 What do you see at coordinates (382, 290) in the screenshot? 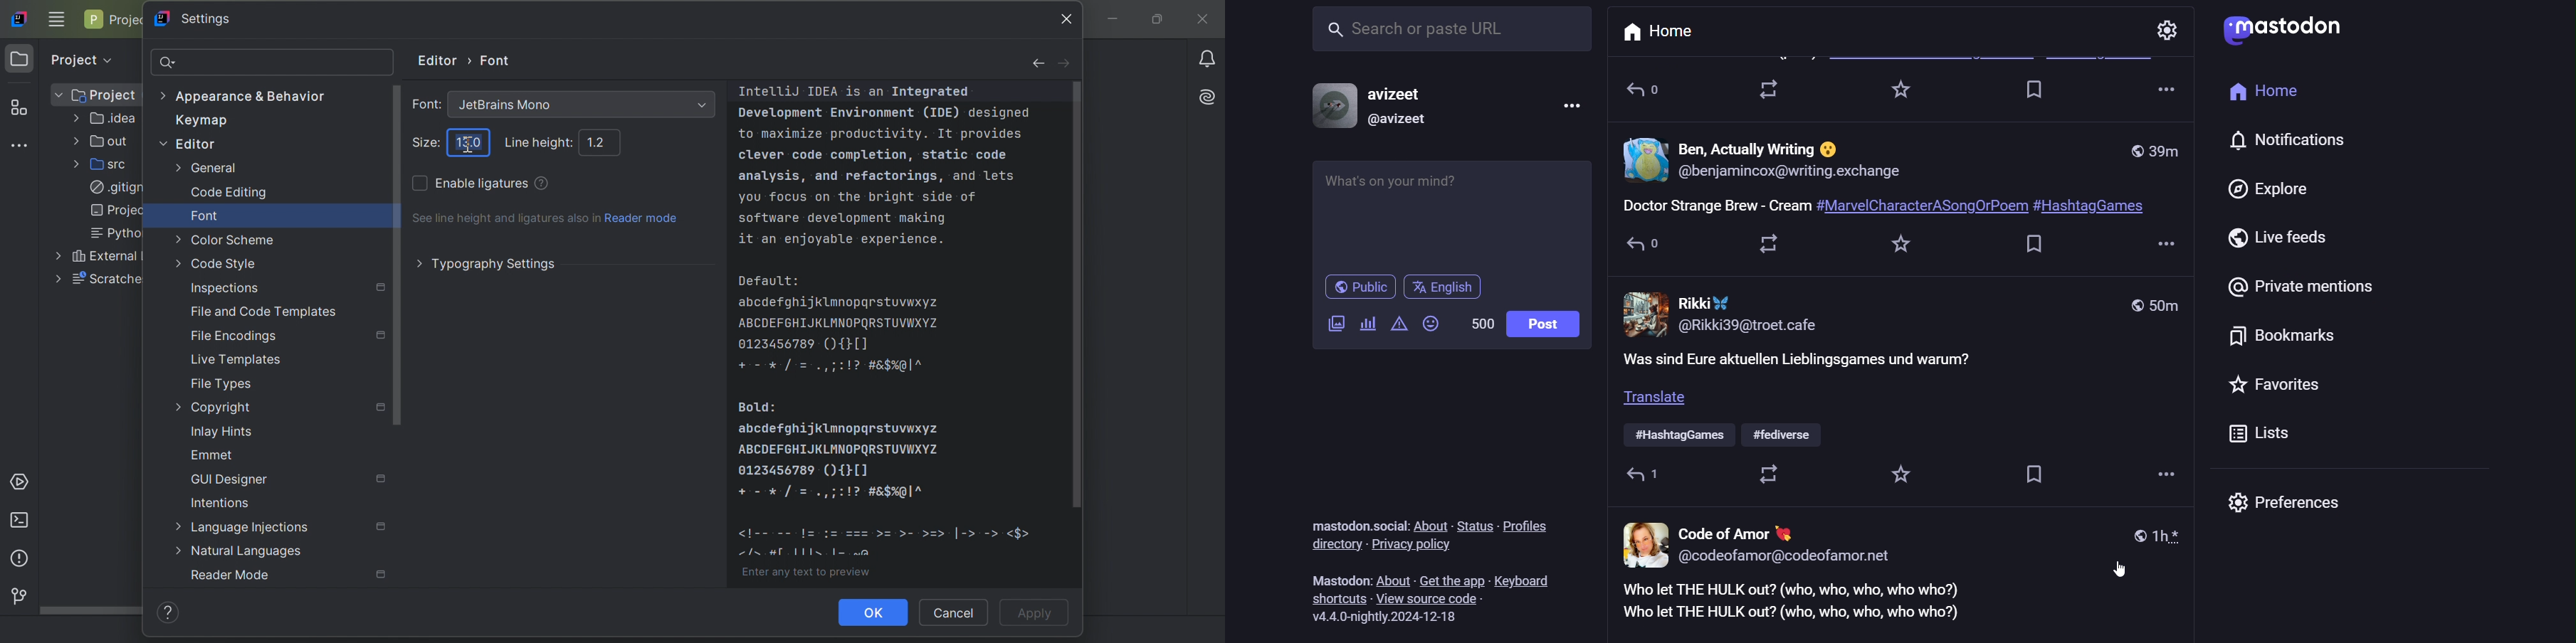
I see `Settings marked with this icon are only applied to the current project. Non-marked settings are applied to all projects.` at bounding box center [382, 290].